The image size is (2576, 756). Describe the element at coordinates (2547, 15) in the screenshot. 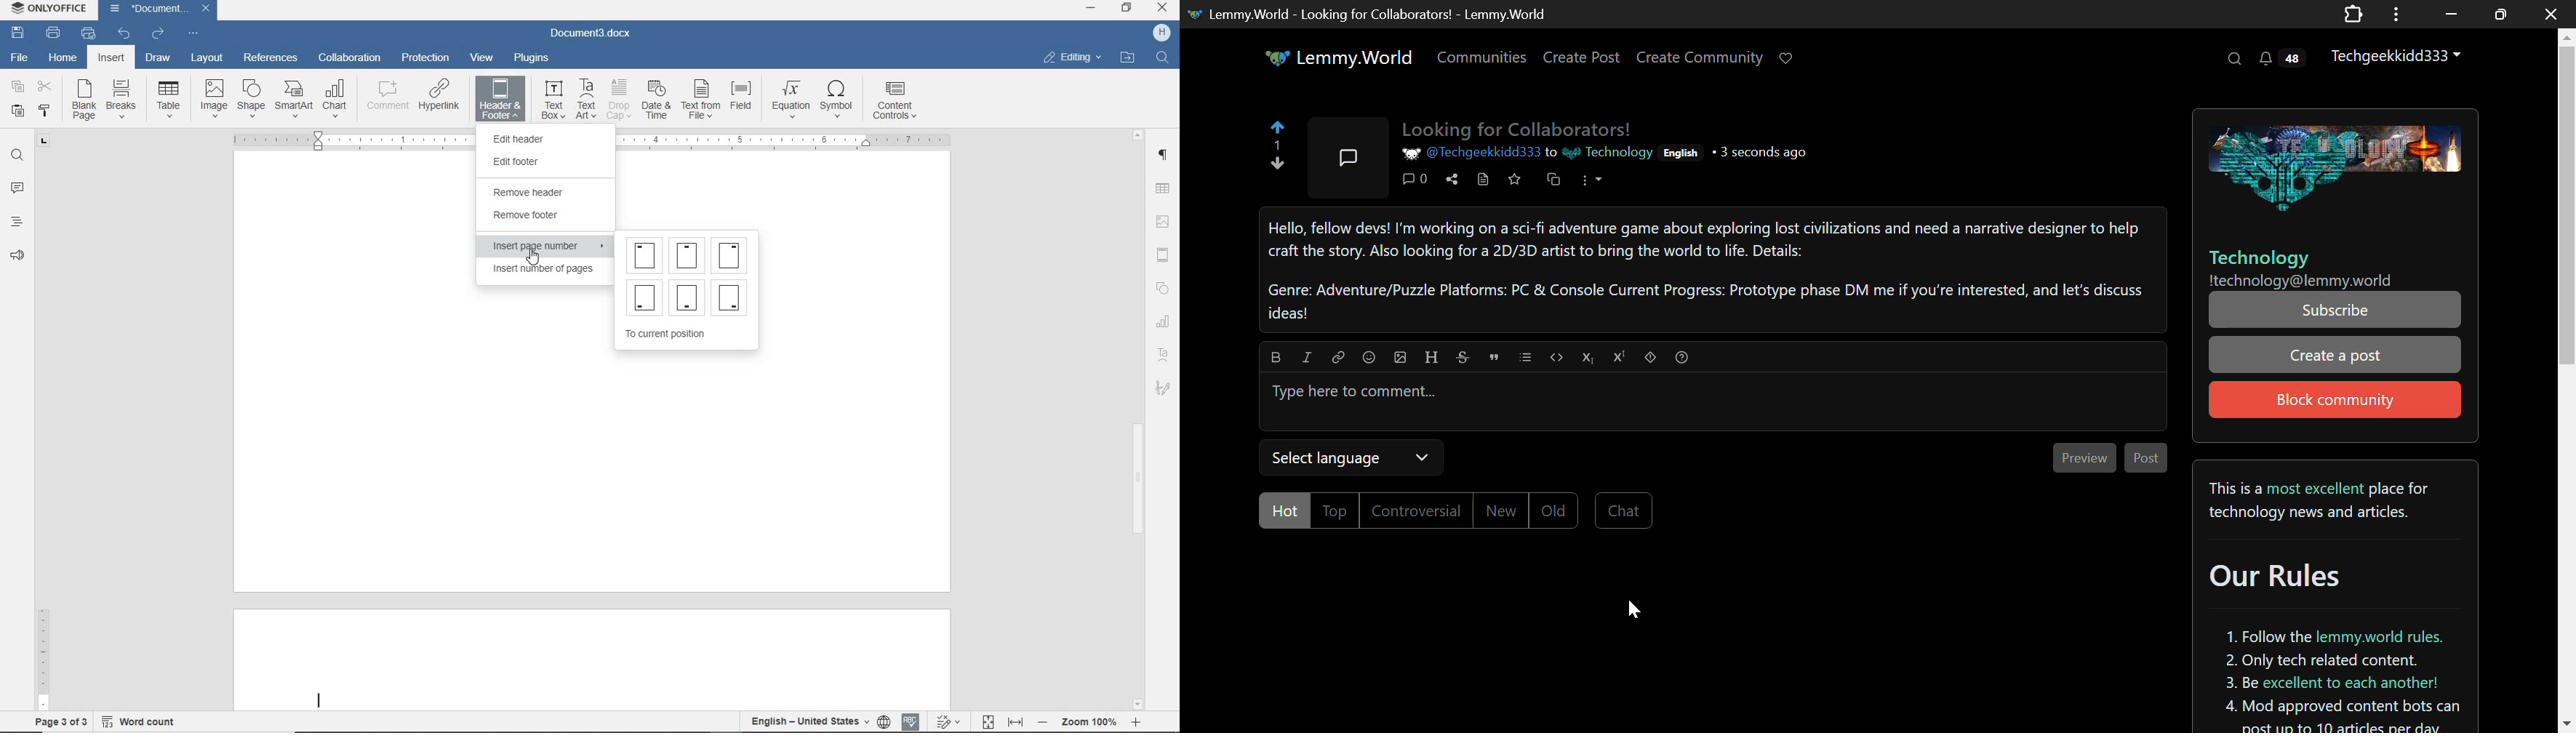

I see `Close Window` at that location.